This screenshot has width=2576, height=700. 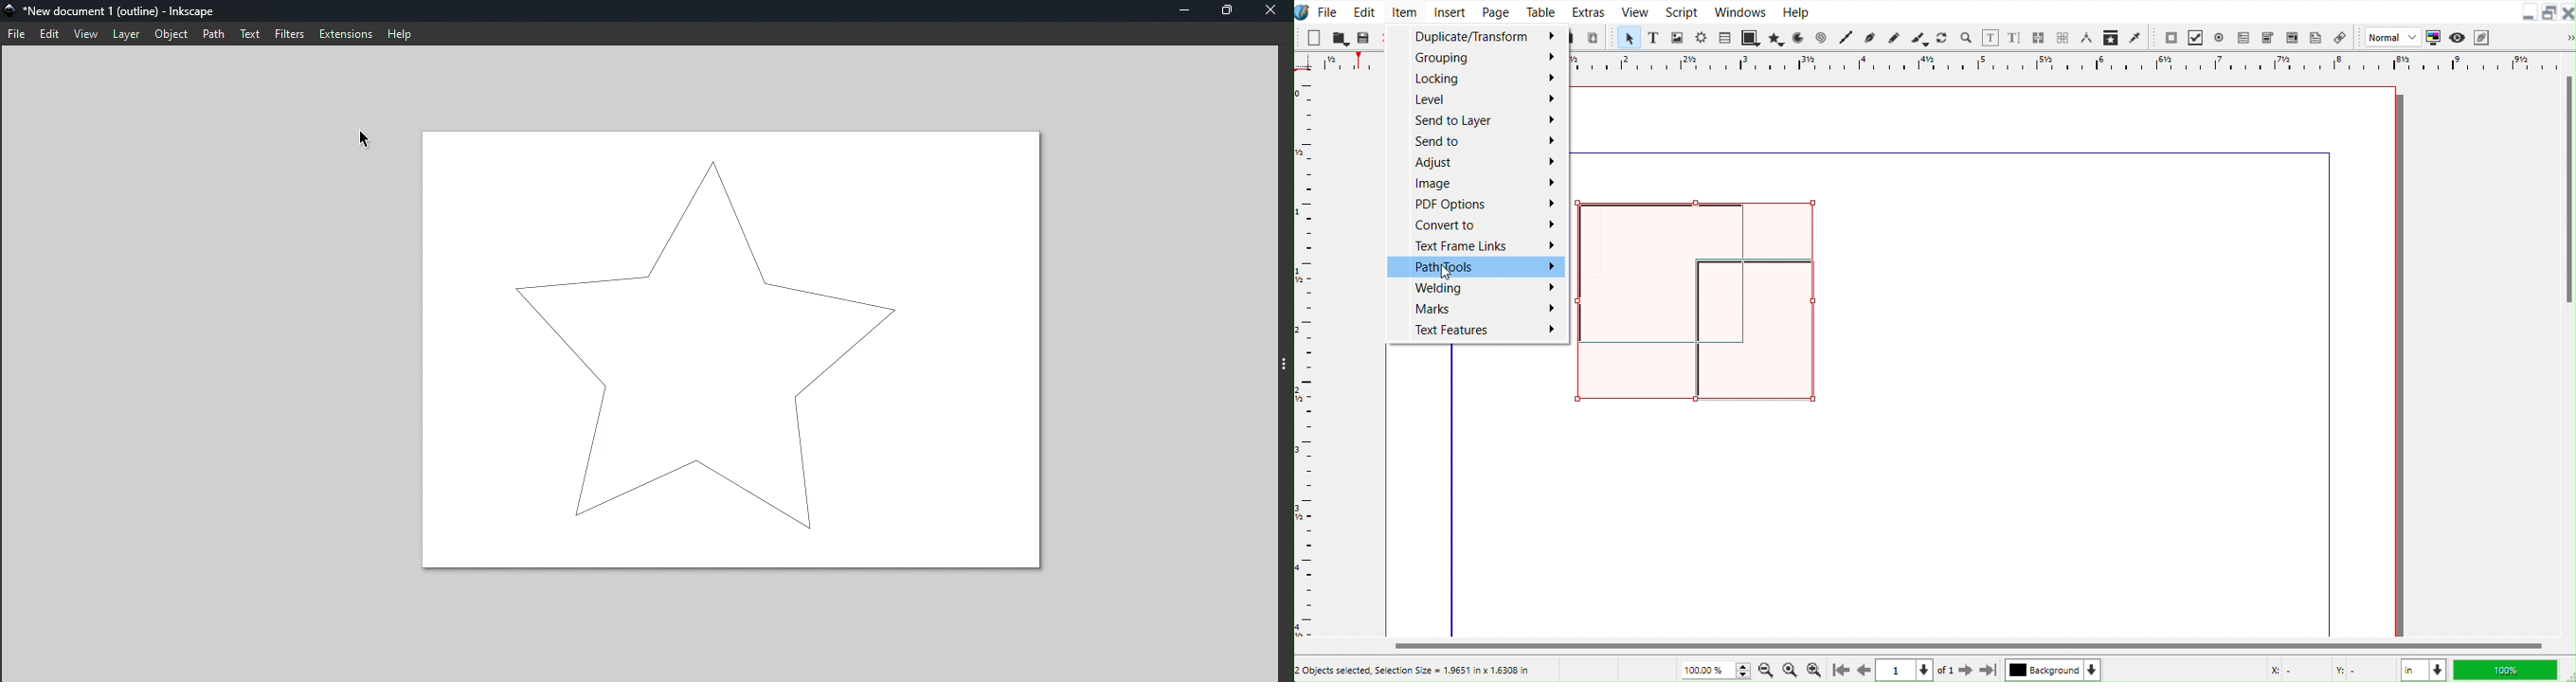 I want to click on Send to, so click(x=1476, y=142).